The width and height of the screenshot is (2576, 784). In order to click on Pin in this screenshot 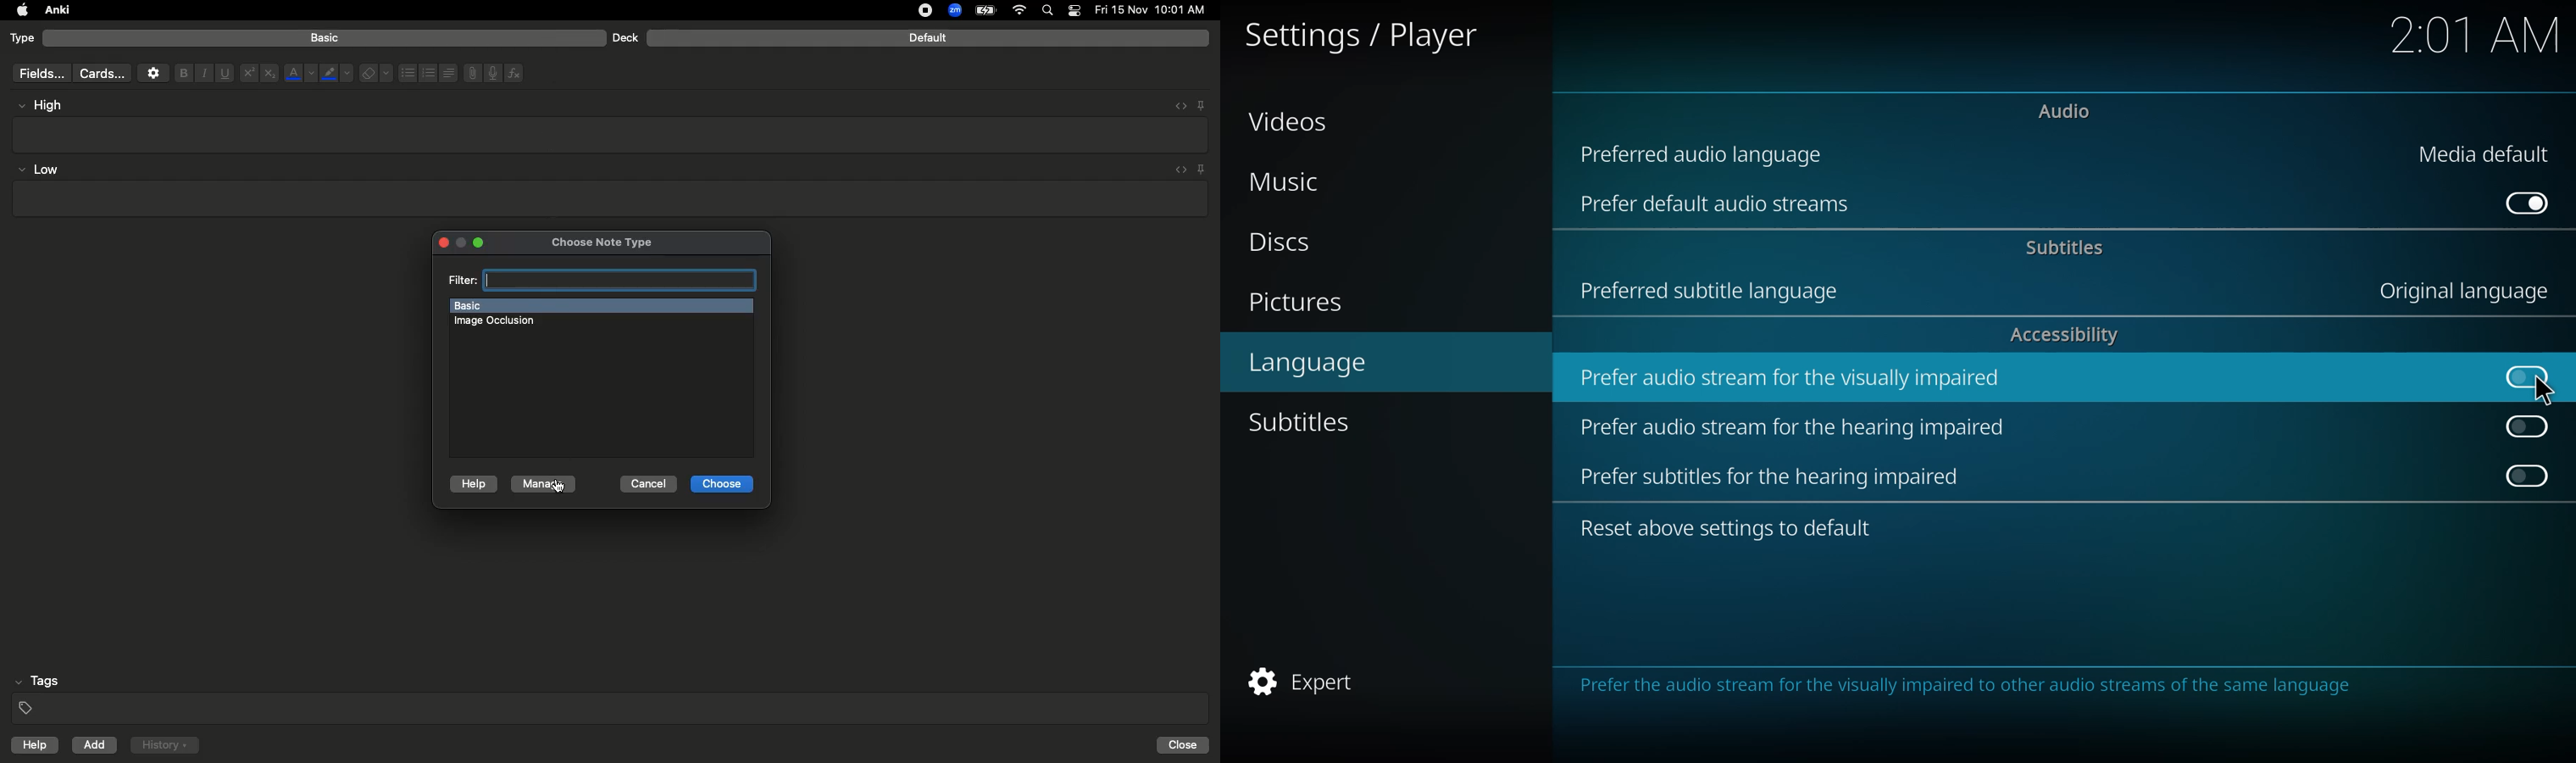, I will do `click(1202, 169)`.